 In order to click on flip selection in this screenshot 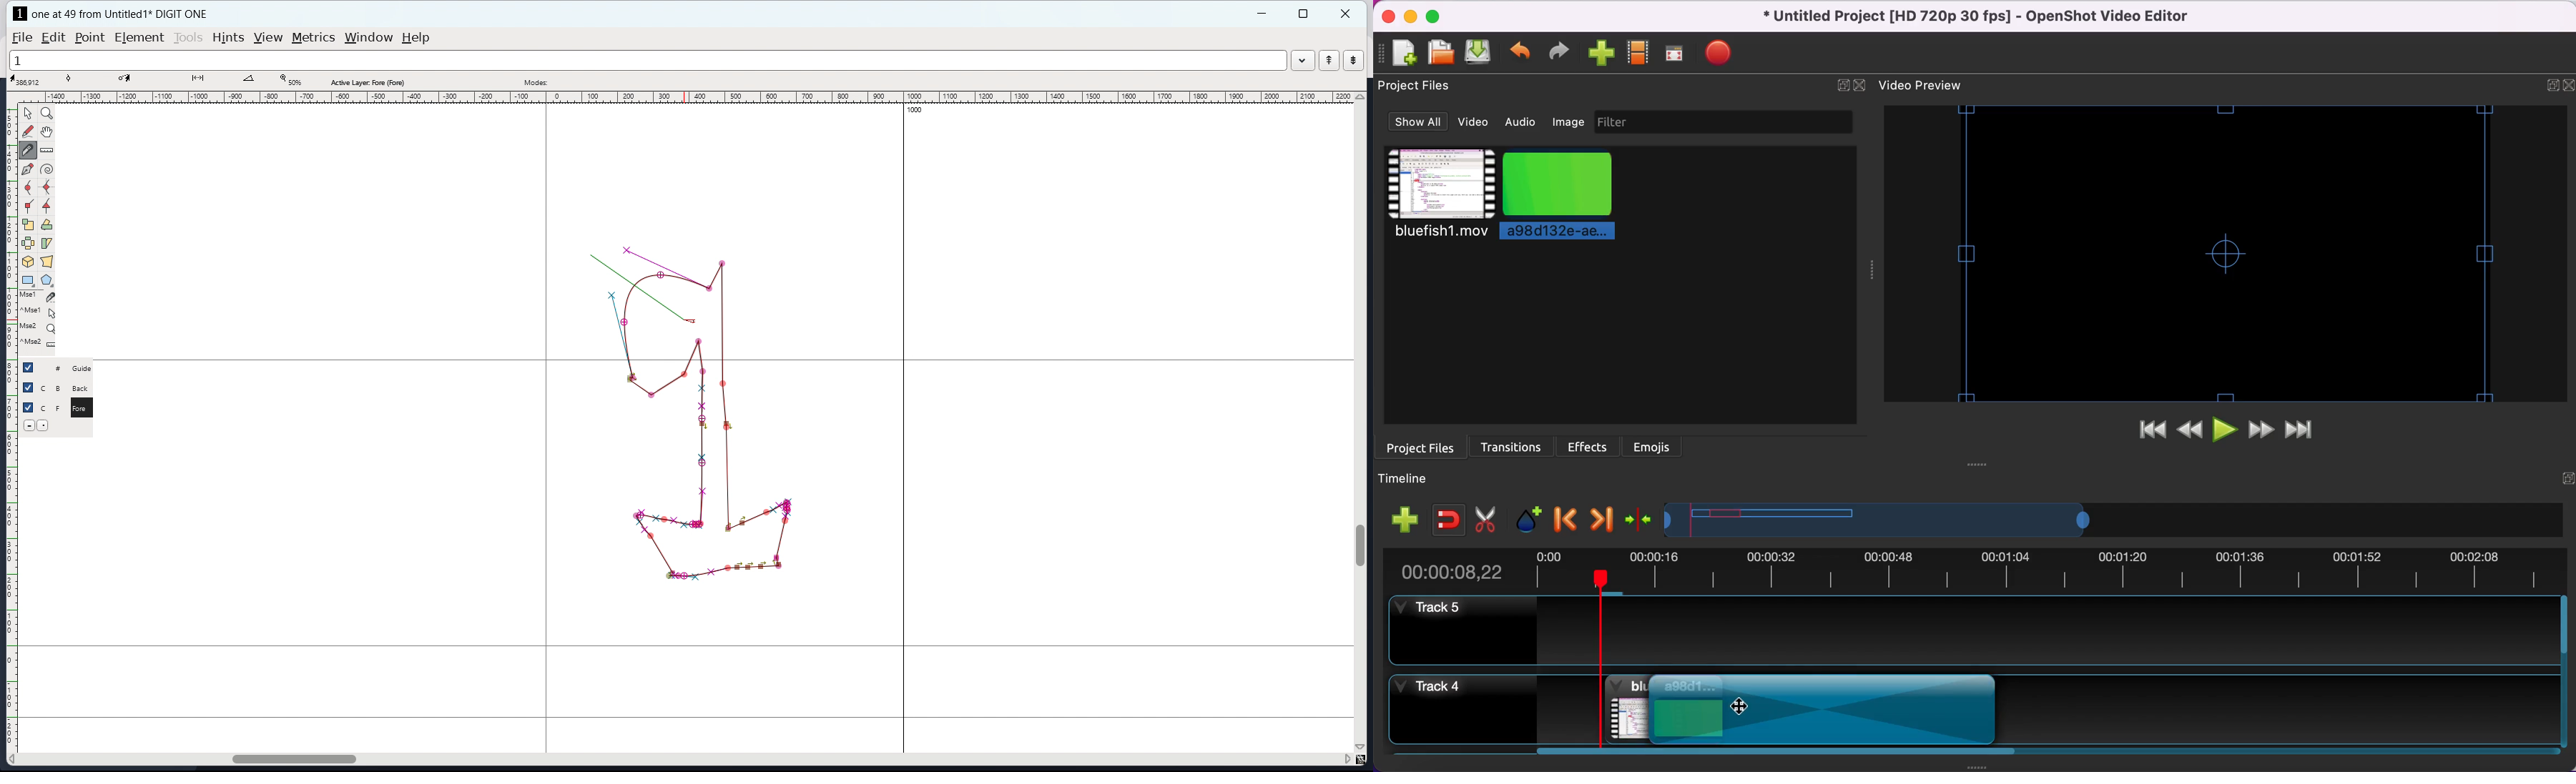, I will do `click(27, 243)`.